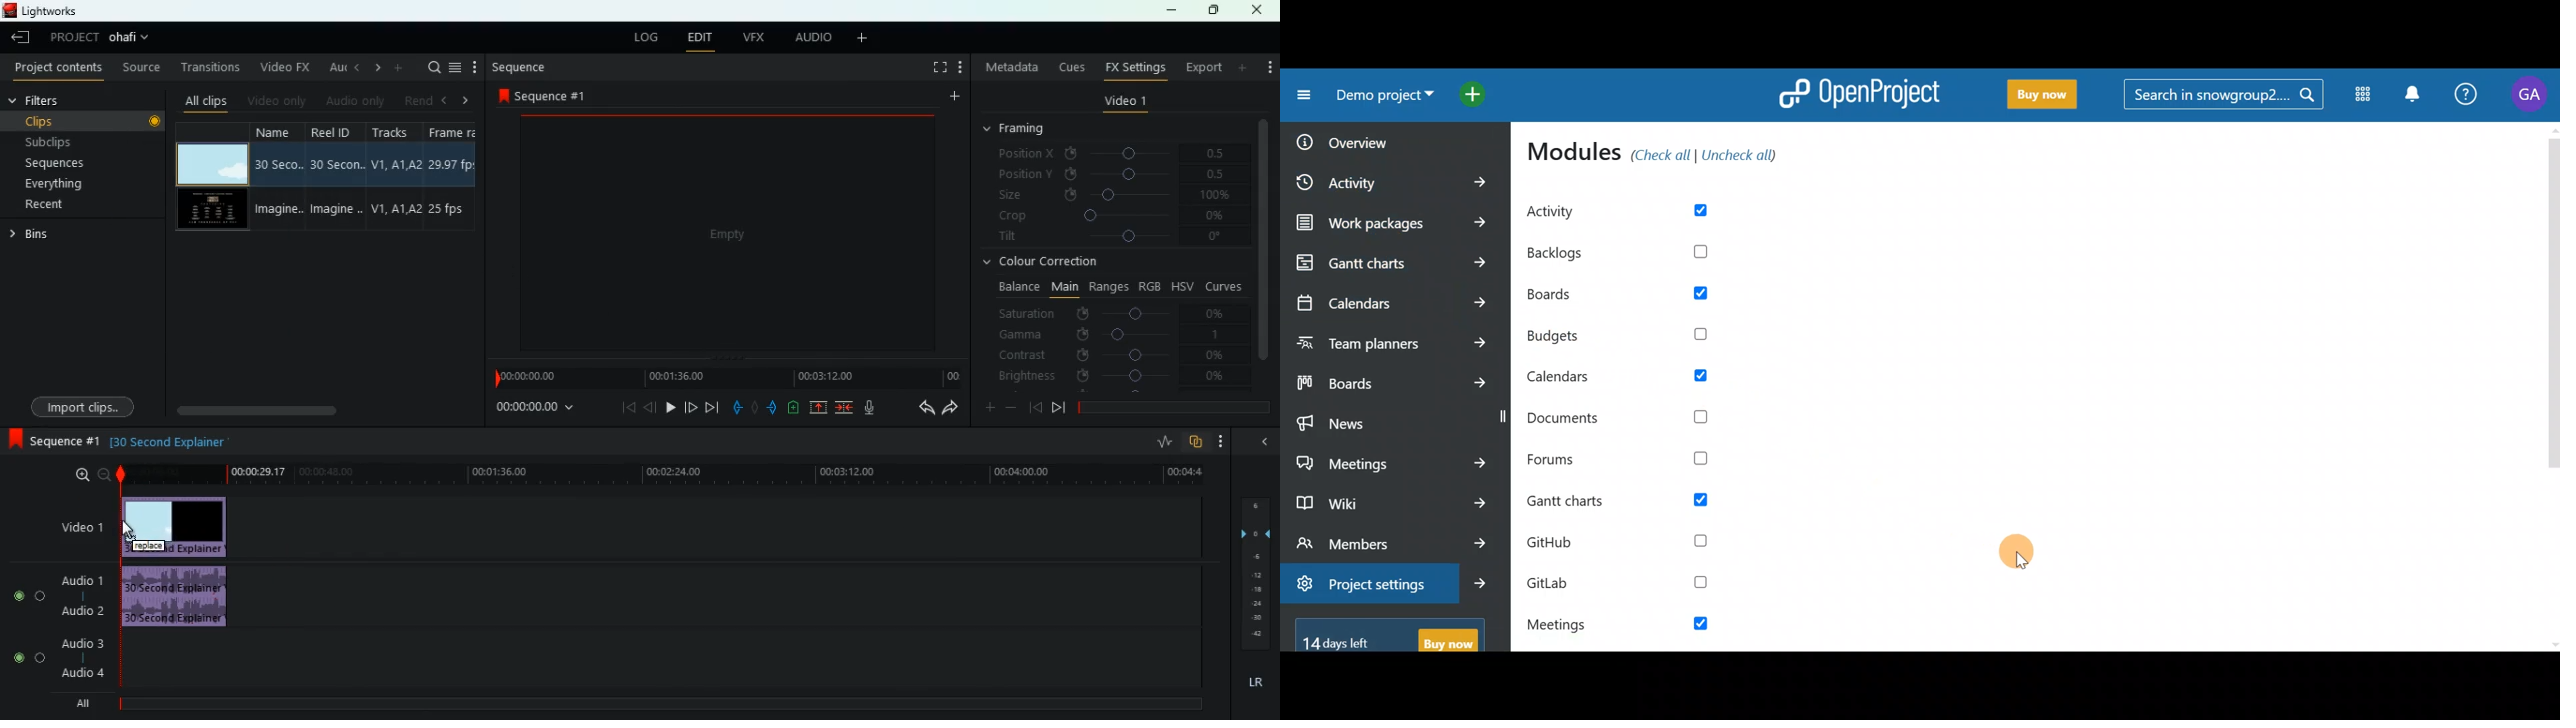 The image size is (2576, 728). I want to click on screen, so click(730, 239).